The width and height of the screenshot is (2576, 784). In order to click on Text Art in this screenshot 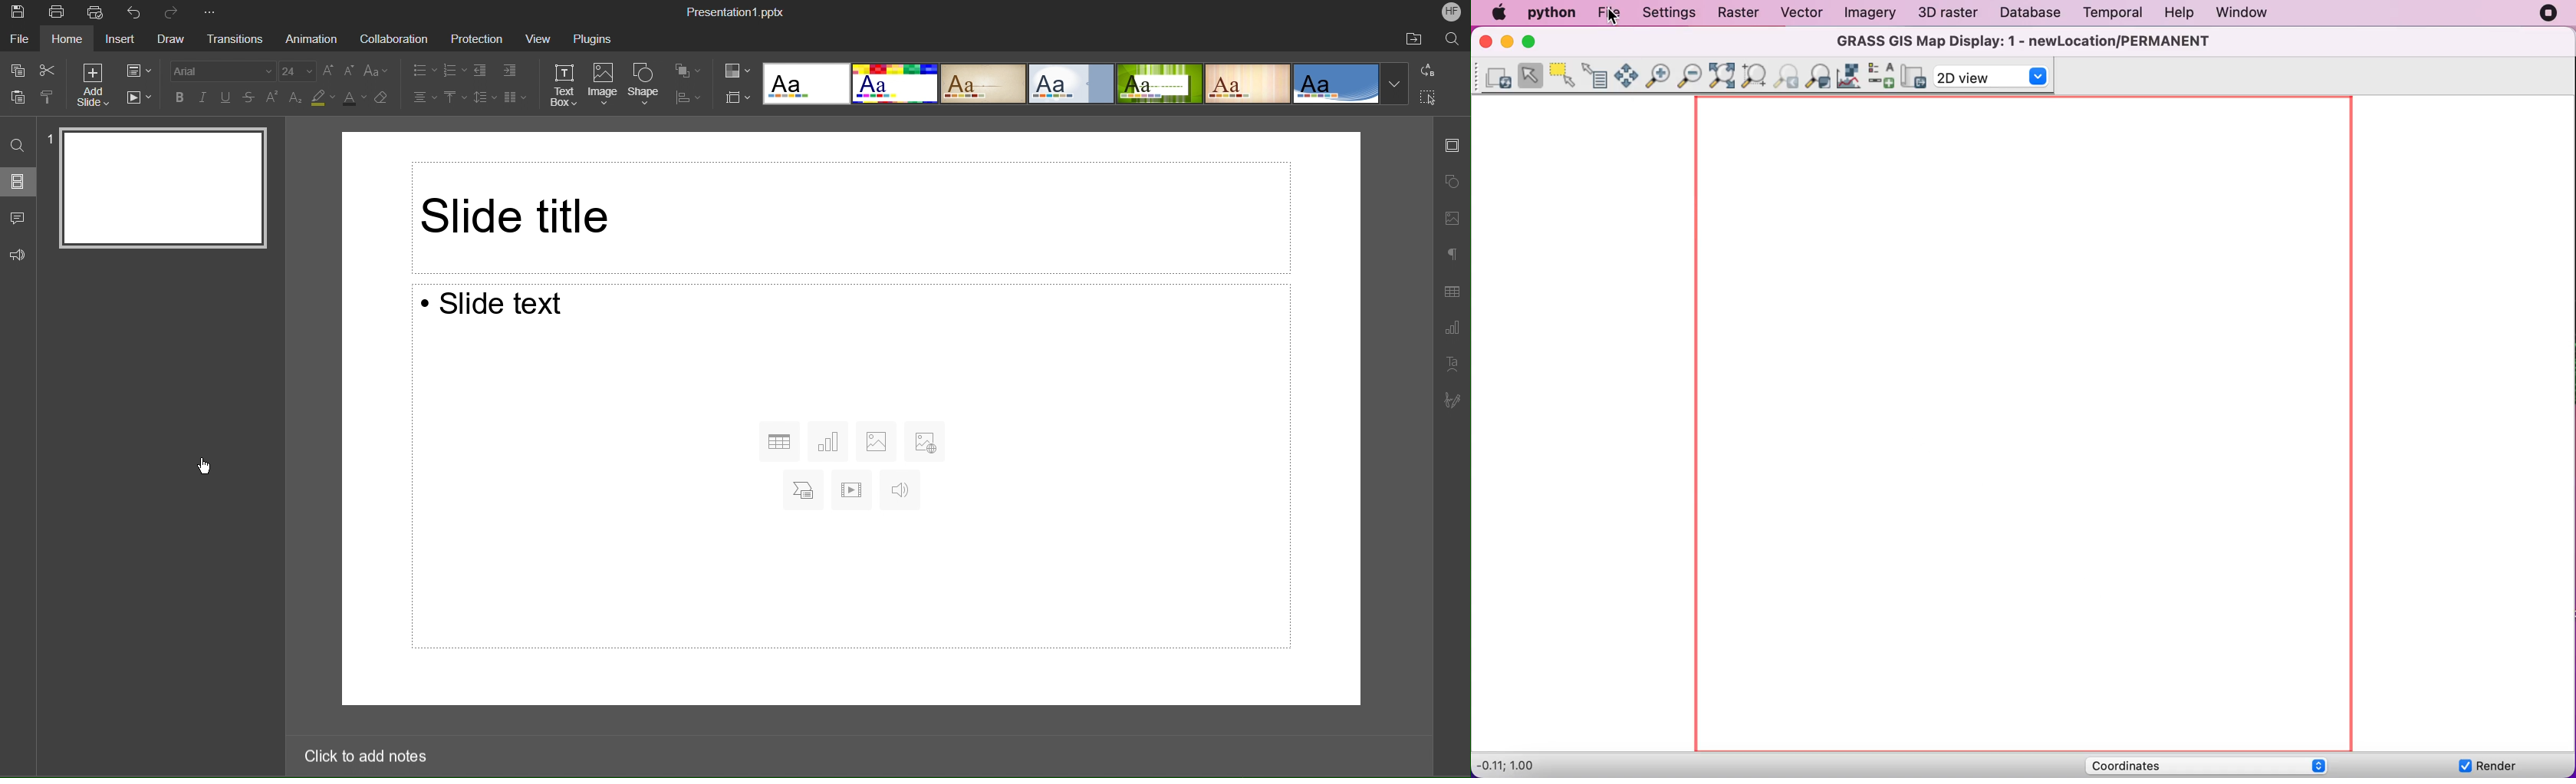, I will do `click(1452, 364)`.